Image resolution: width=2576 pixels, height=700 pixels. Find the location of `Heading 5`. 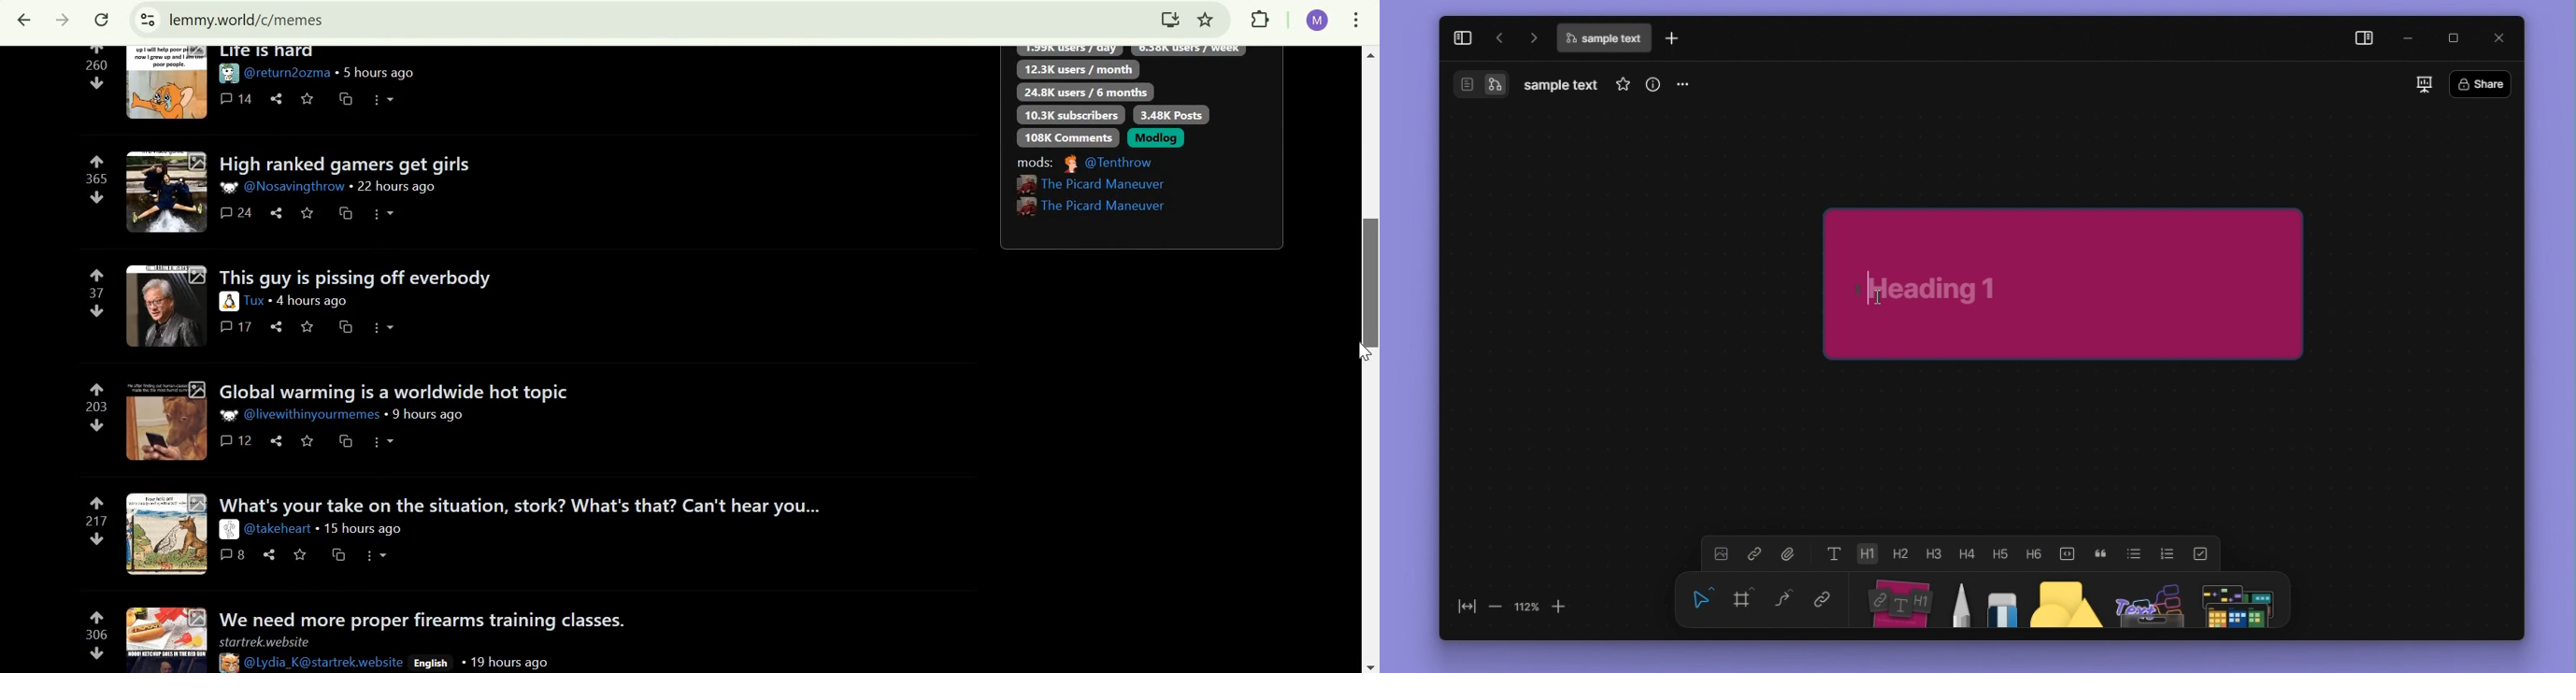

Heading 5 is located at coordinates (2000, 553).